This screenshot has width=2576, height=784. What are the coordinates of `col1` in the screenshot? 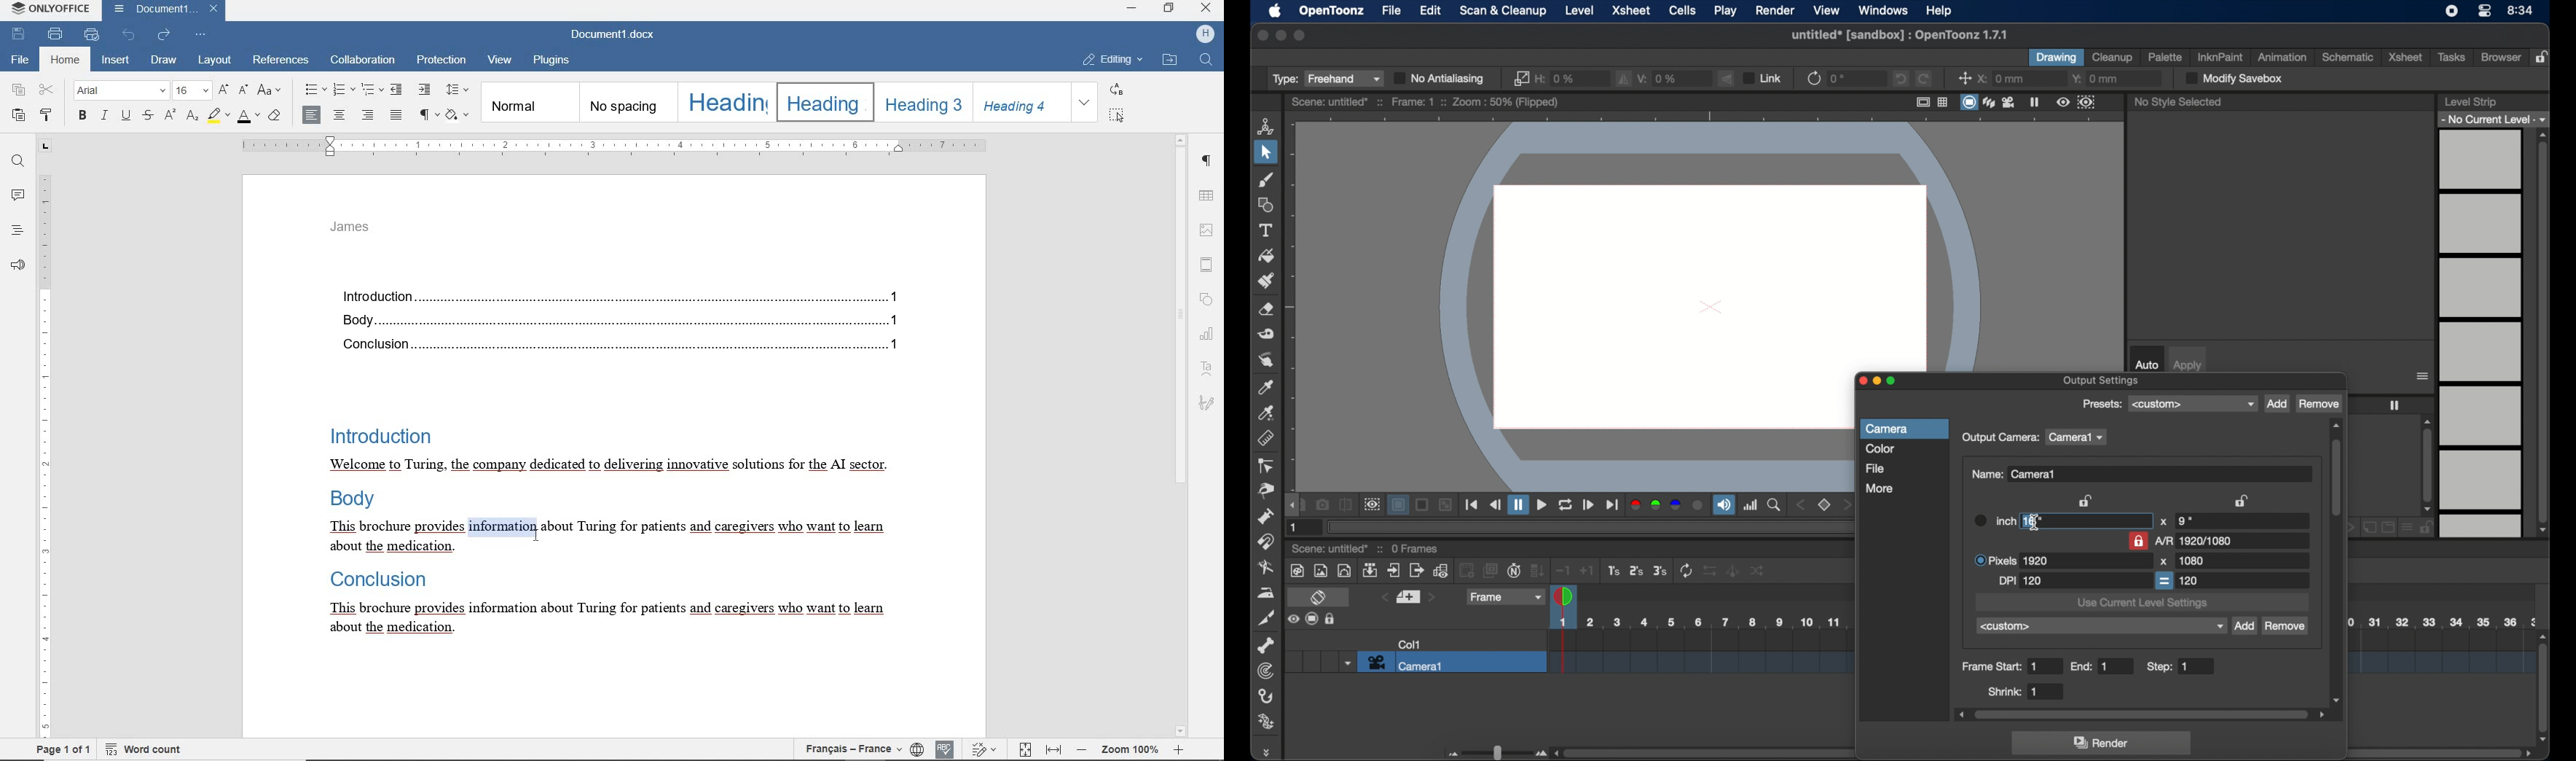 It's located at (1410, 644).